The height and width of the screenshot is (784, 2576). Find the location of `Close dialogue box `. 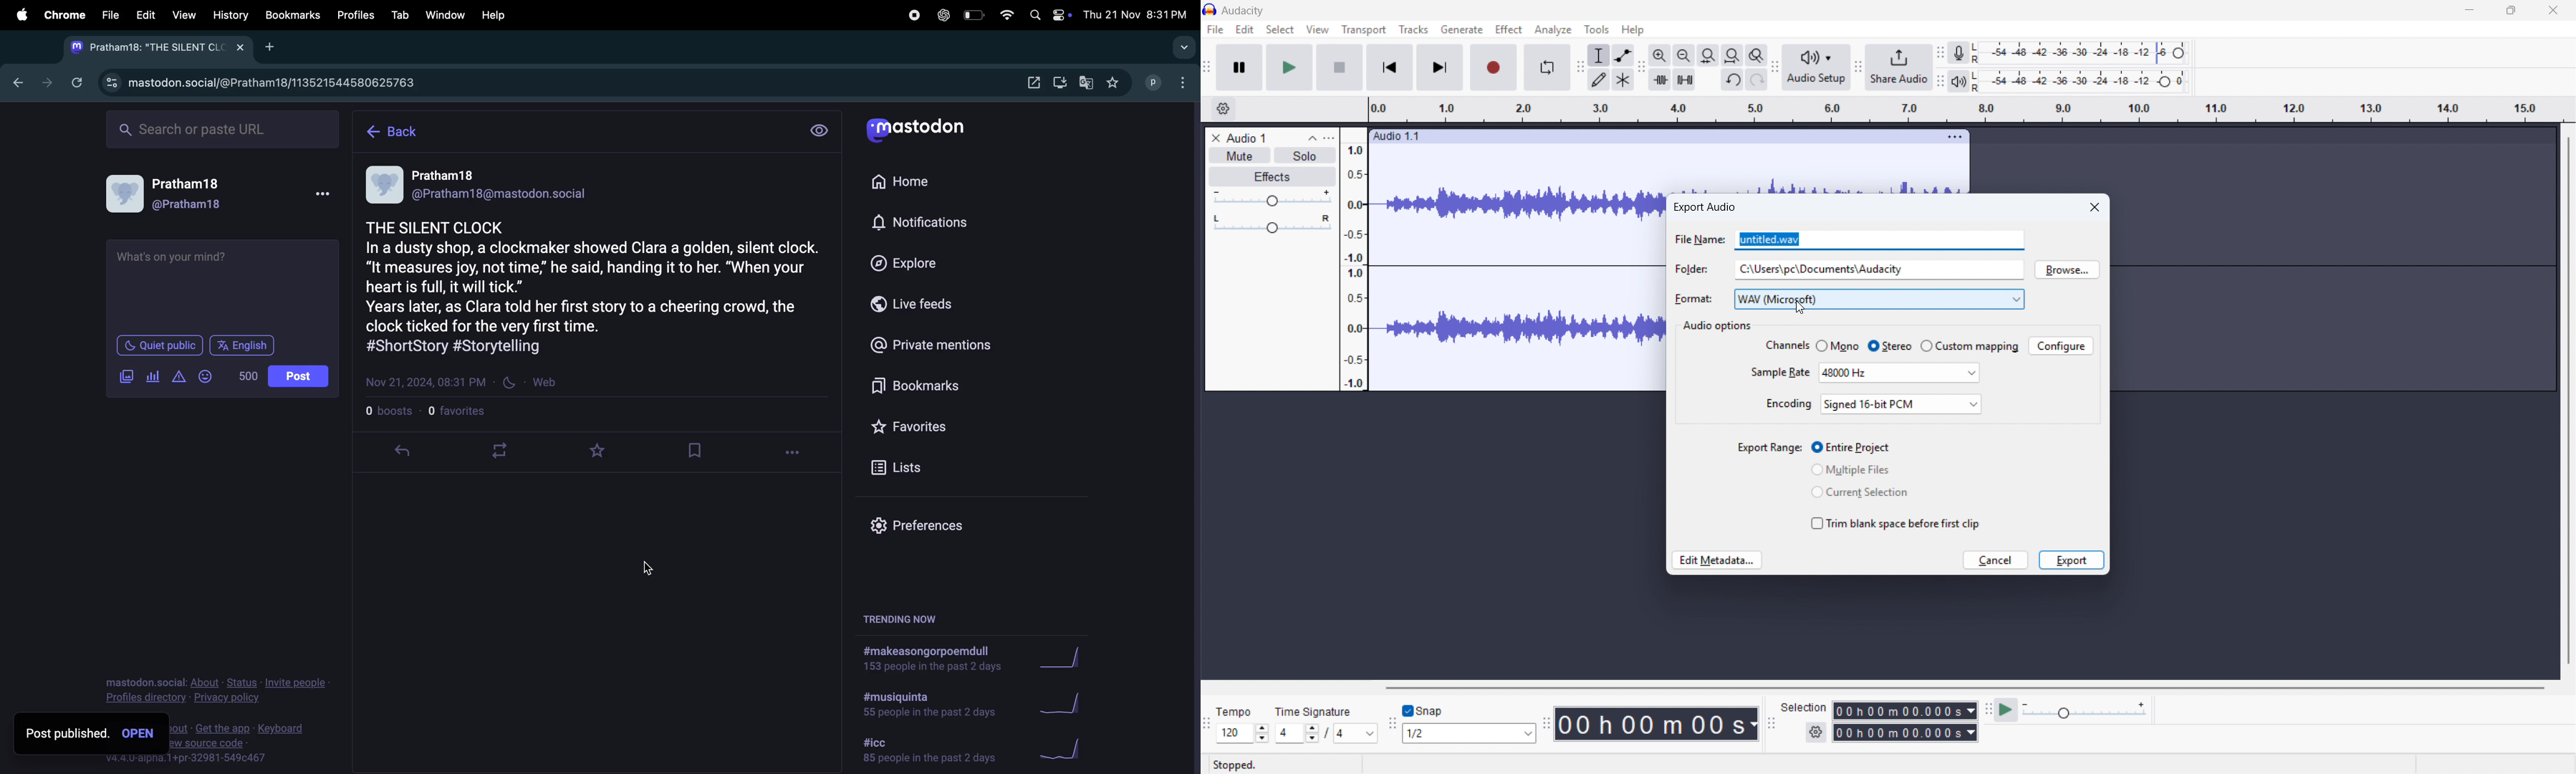

Close dialogue box  is located at coordinates (2095, 206).